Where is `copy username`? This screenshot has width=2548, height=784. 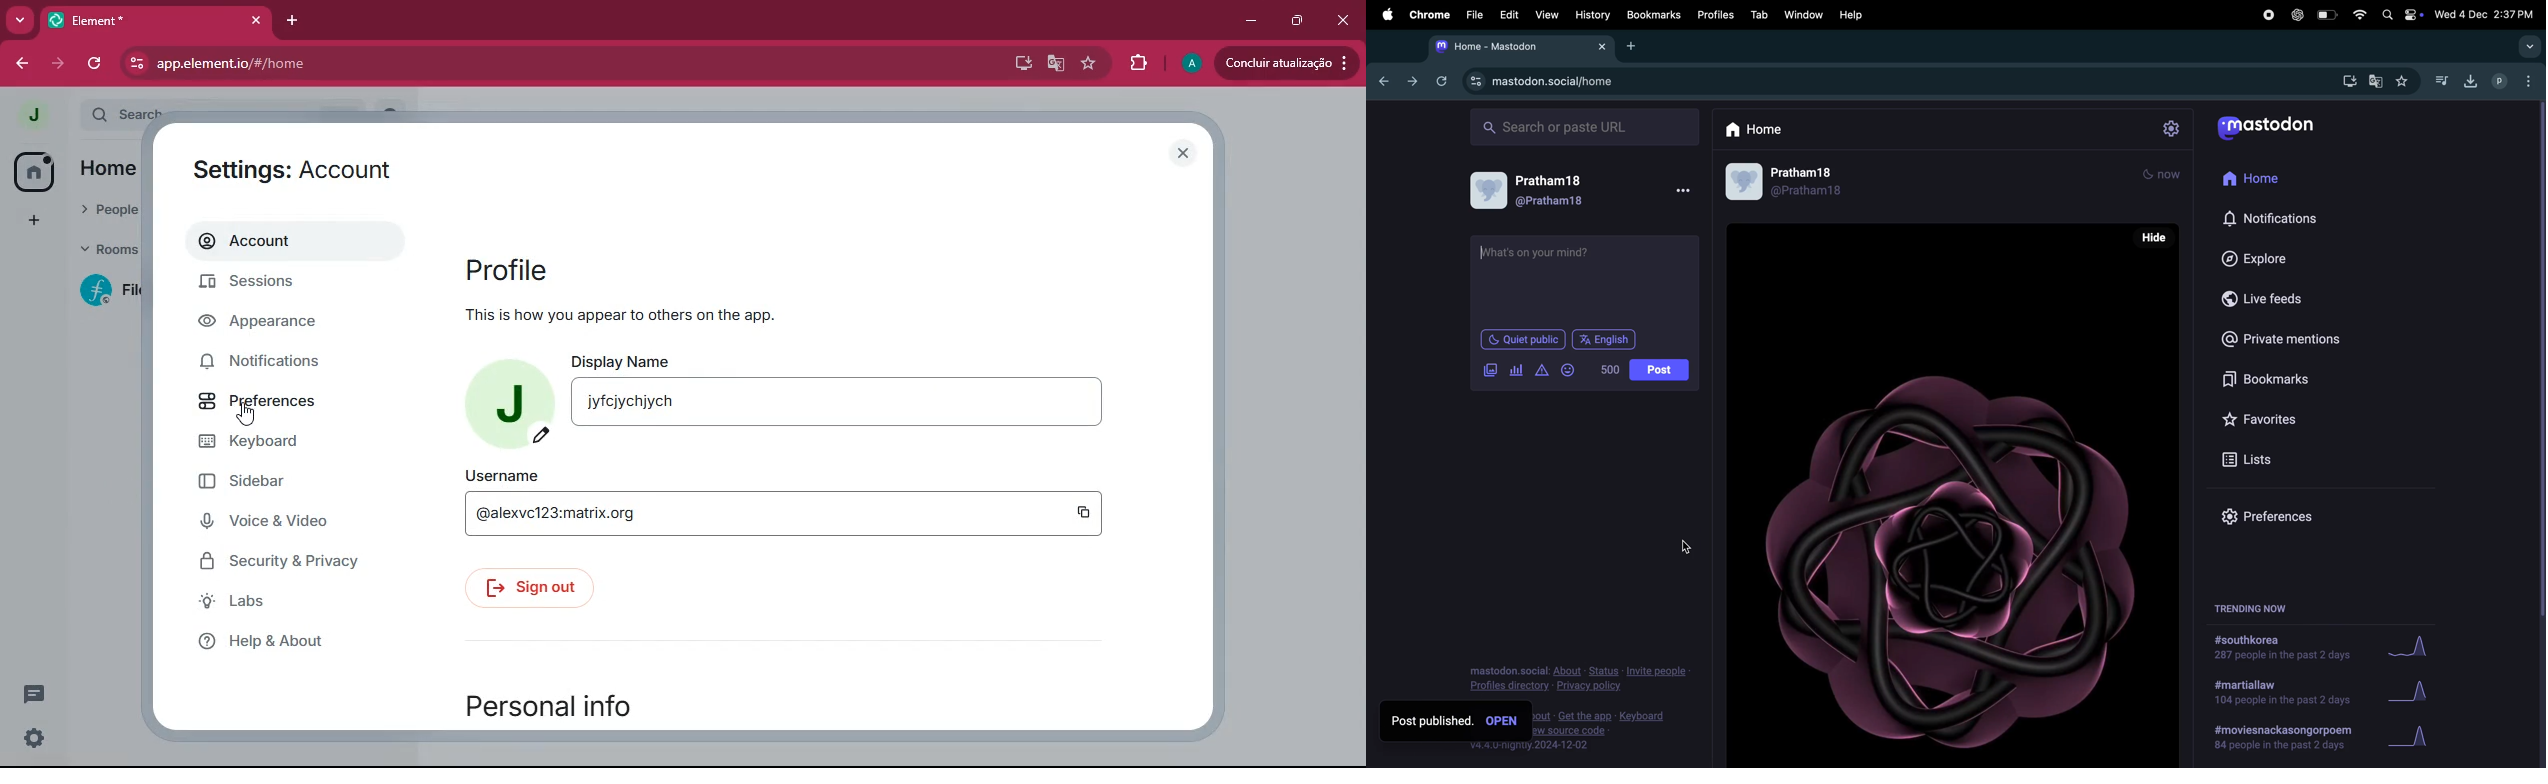
copy username is located at coordinates (1080, 512).